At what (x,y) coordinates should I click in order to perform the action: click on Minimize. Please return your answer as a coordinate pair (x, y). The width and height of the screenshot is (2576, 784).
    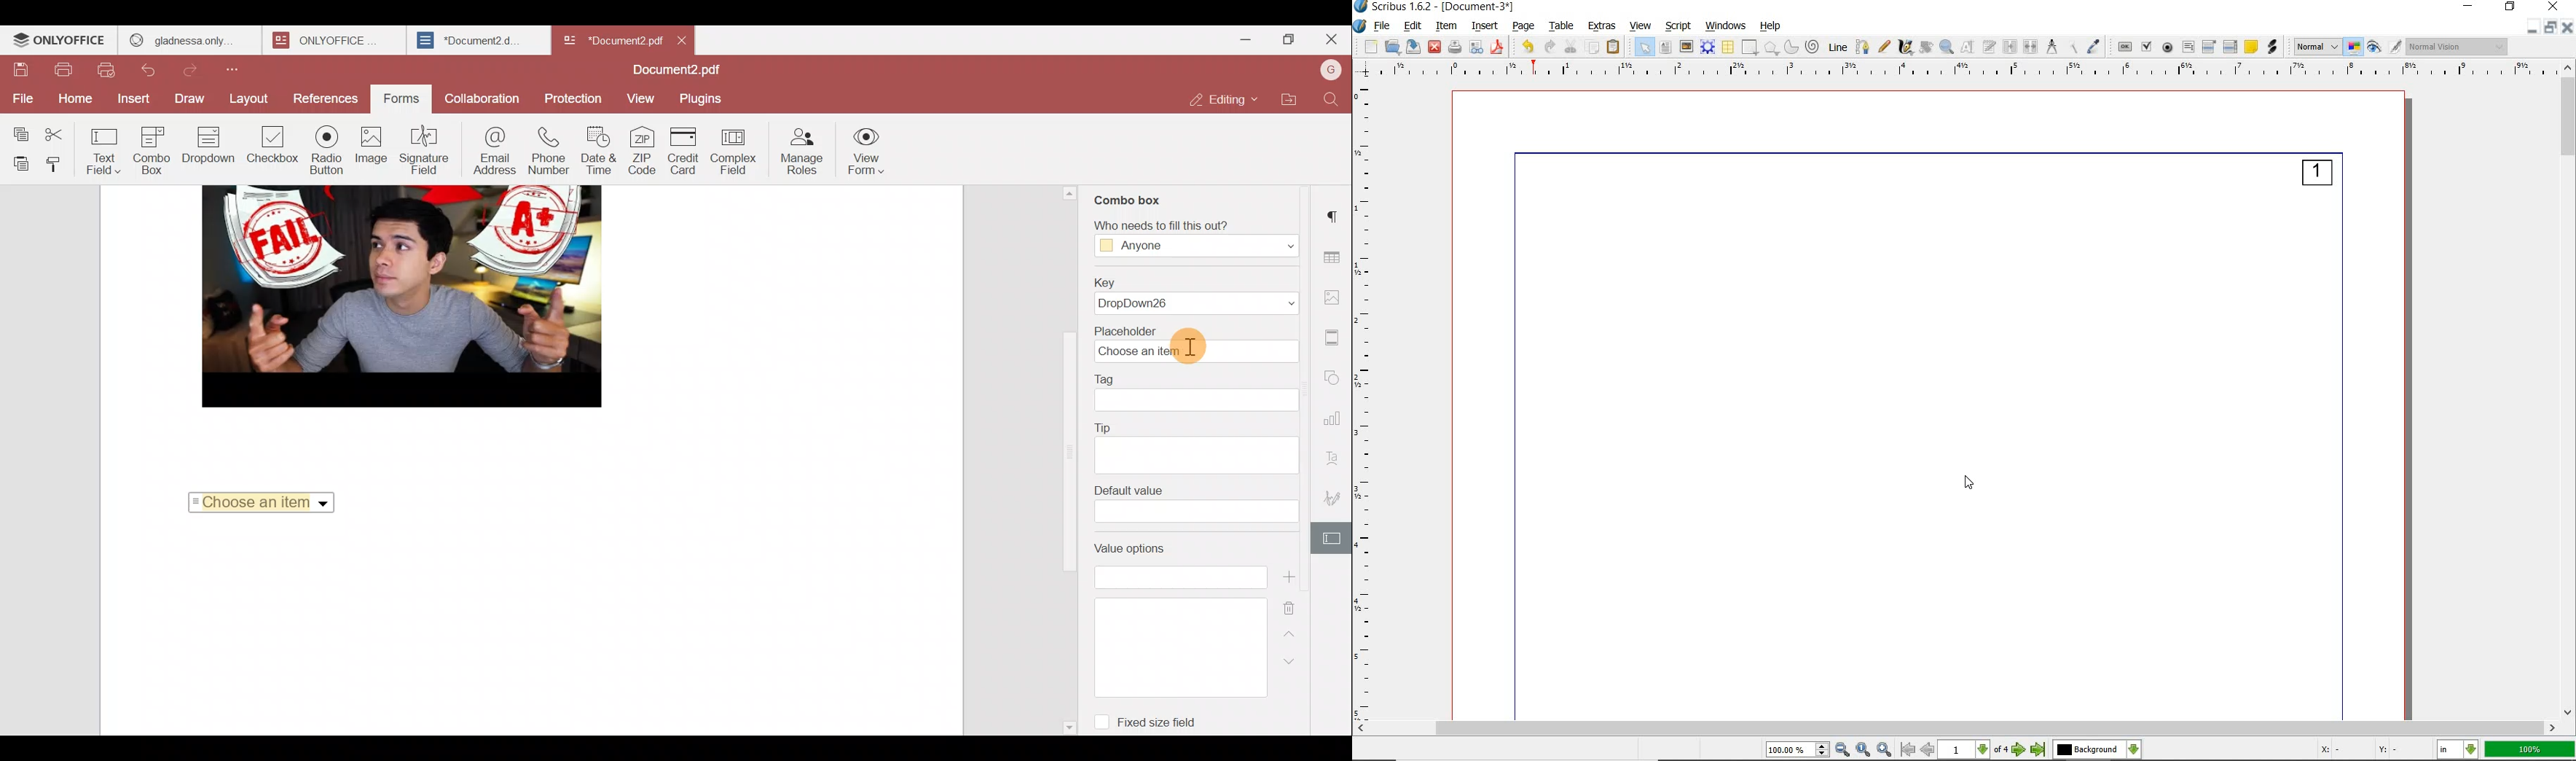
    Looking at the image, I should click on (2550, 29).